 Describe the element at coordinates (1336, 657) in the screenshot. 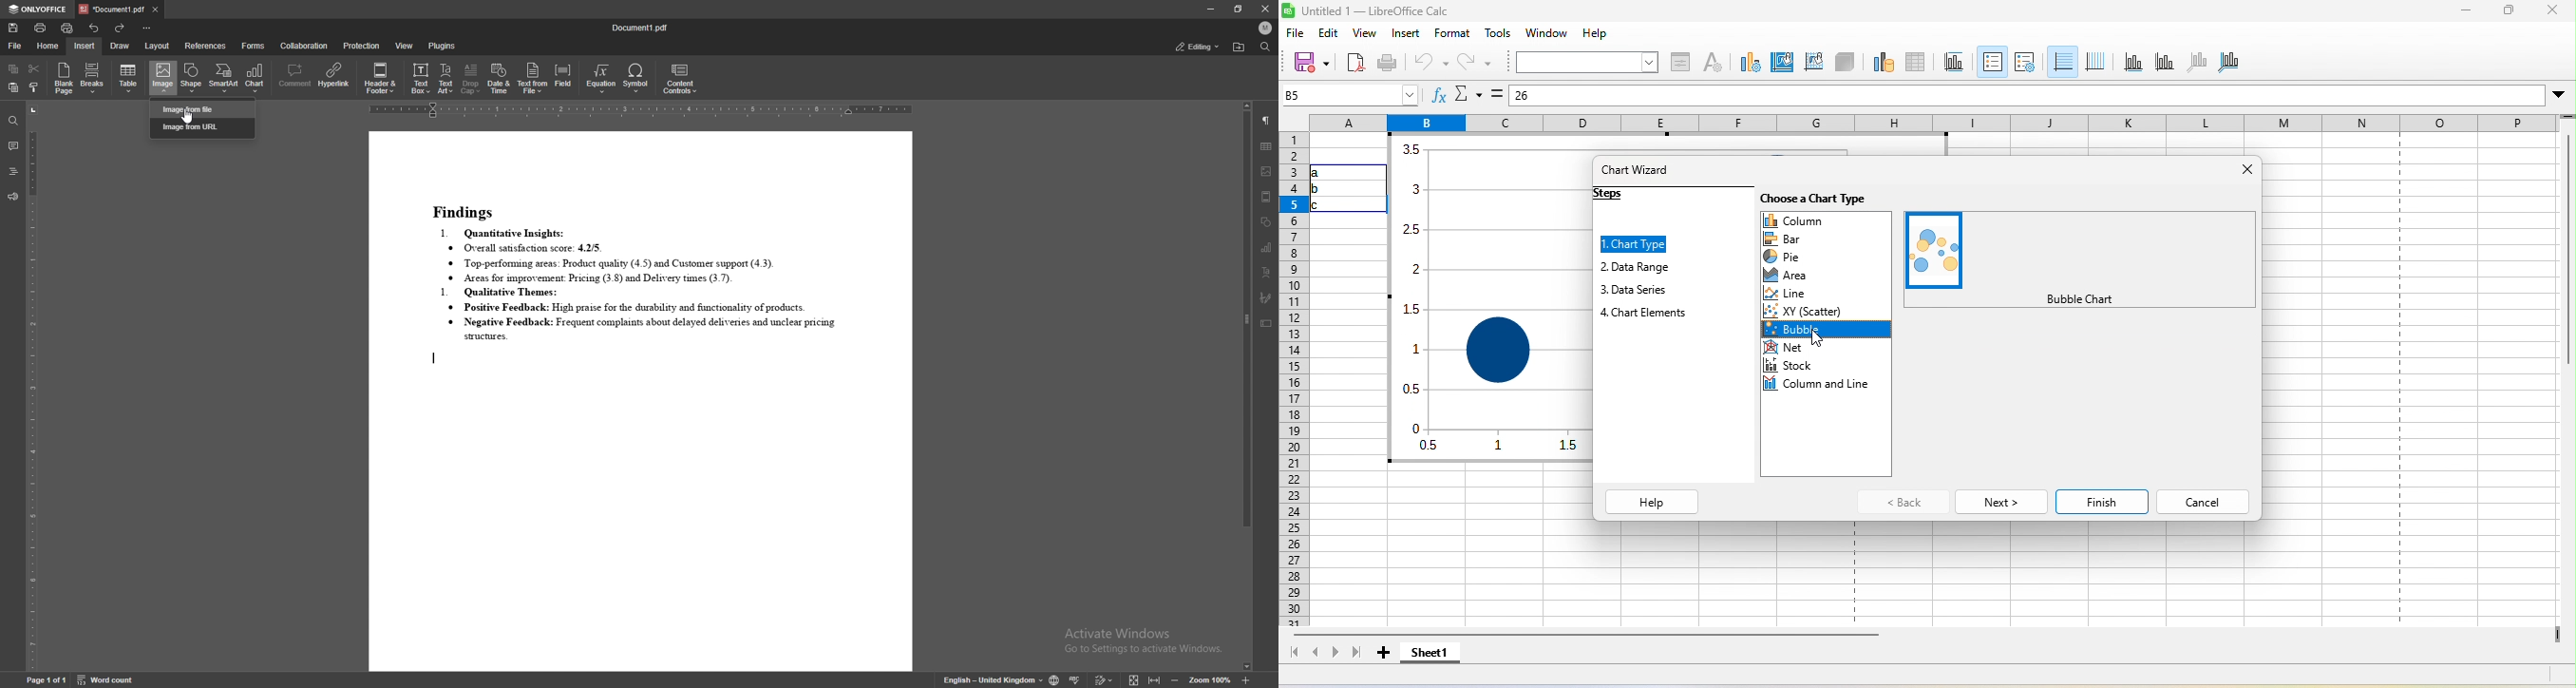

I see `next sheet` at that location.